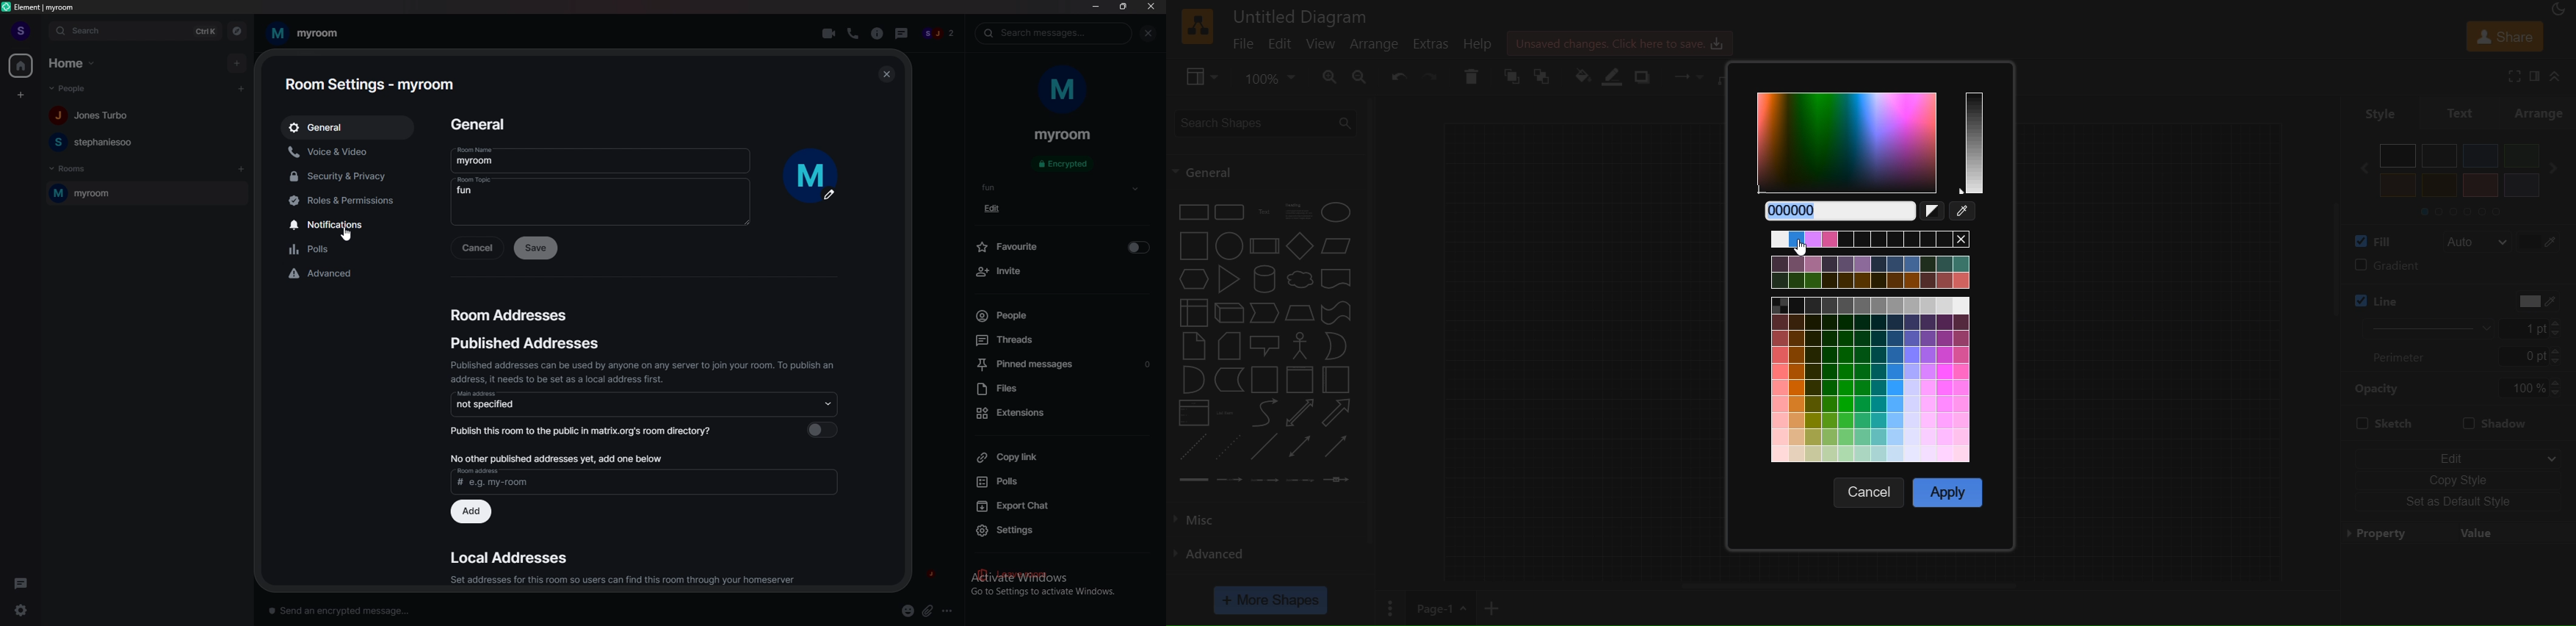 This screenshot has height=644, width=2576. What do you see at coordinates (1229, 347) in the screenshot?
I see `card` at bounding box center [1229, 347].